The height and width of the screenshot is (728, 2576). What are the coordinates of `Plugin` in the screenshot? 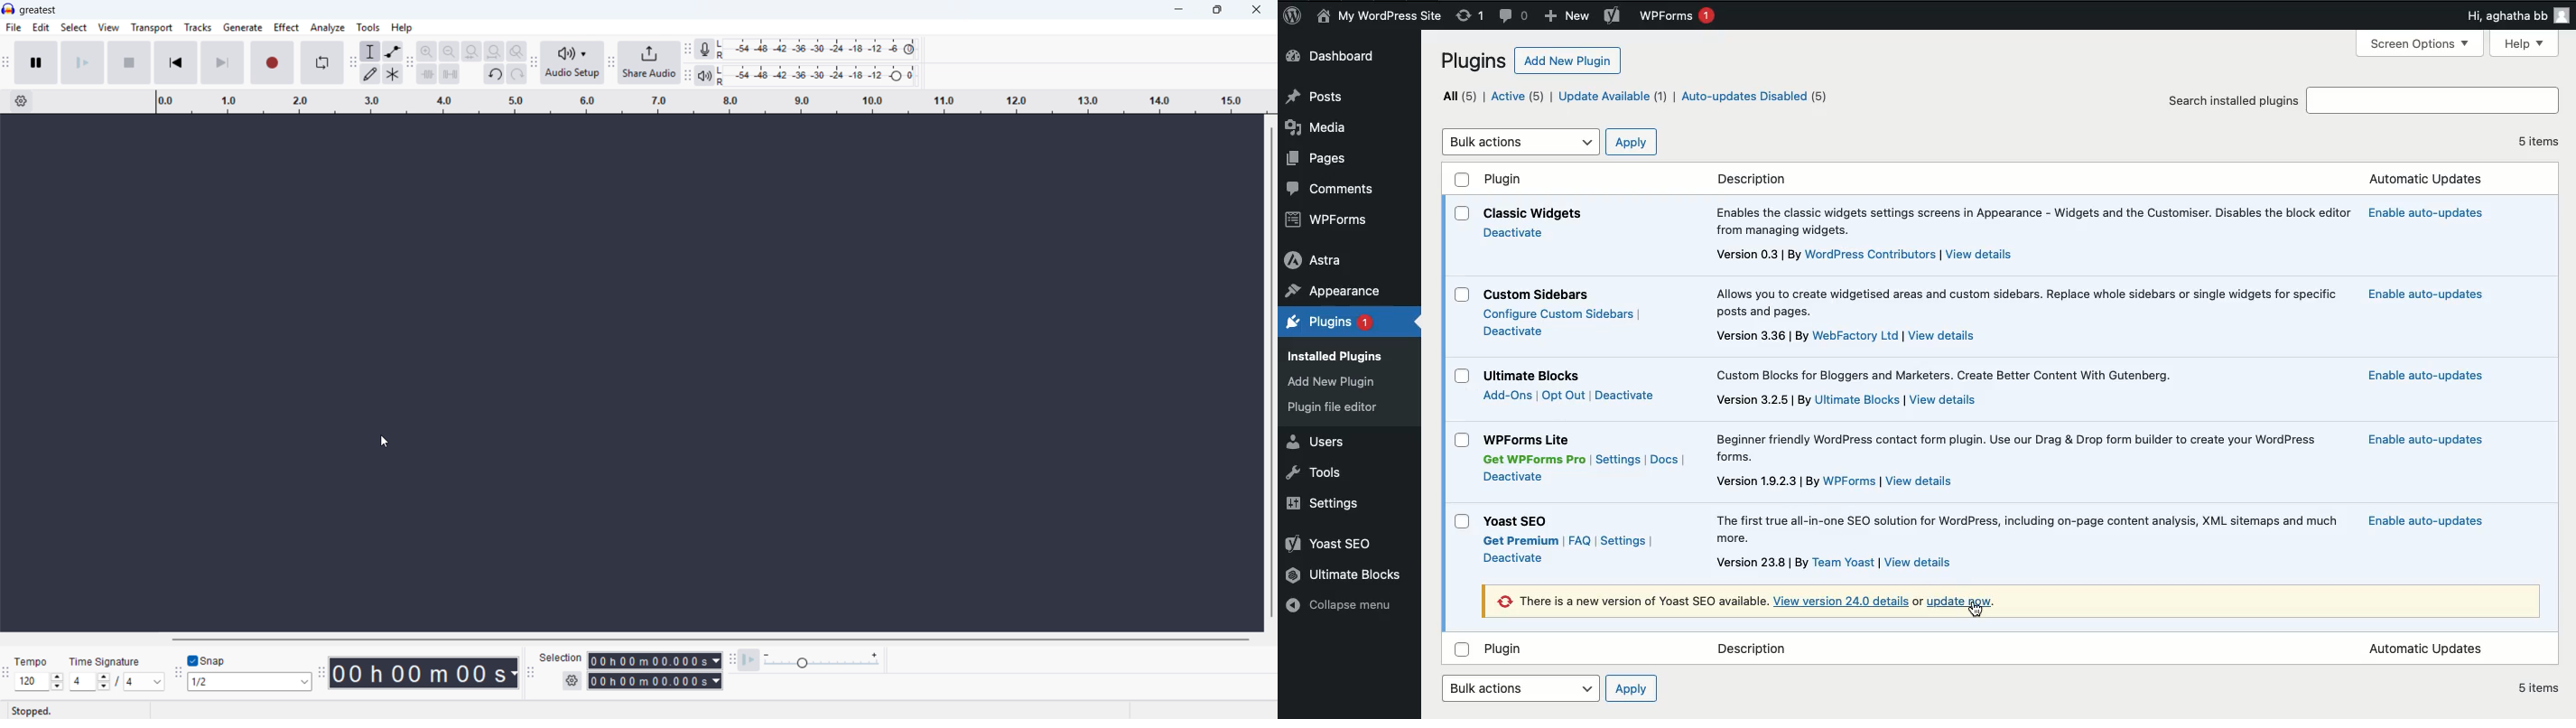 It's located at (1537, 376).